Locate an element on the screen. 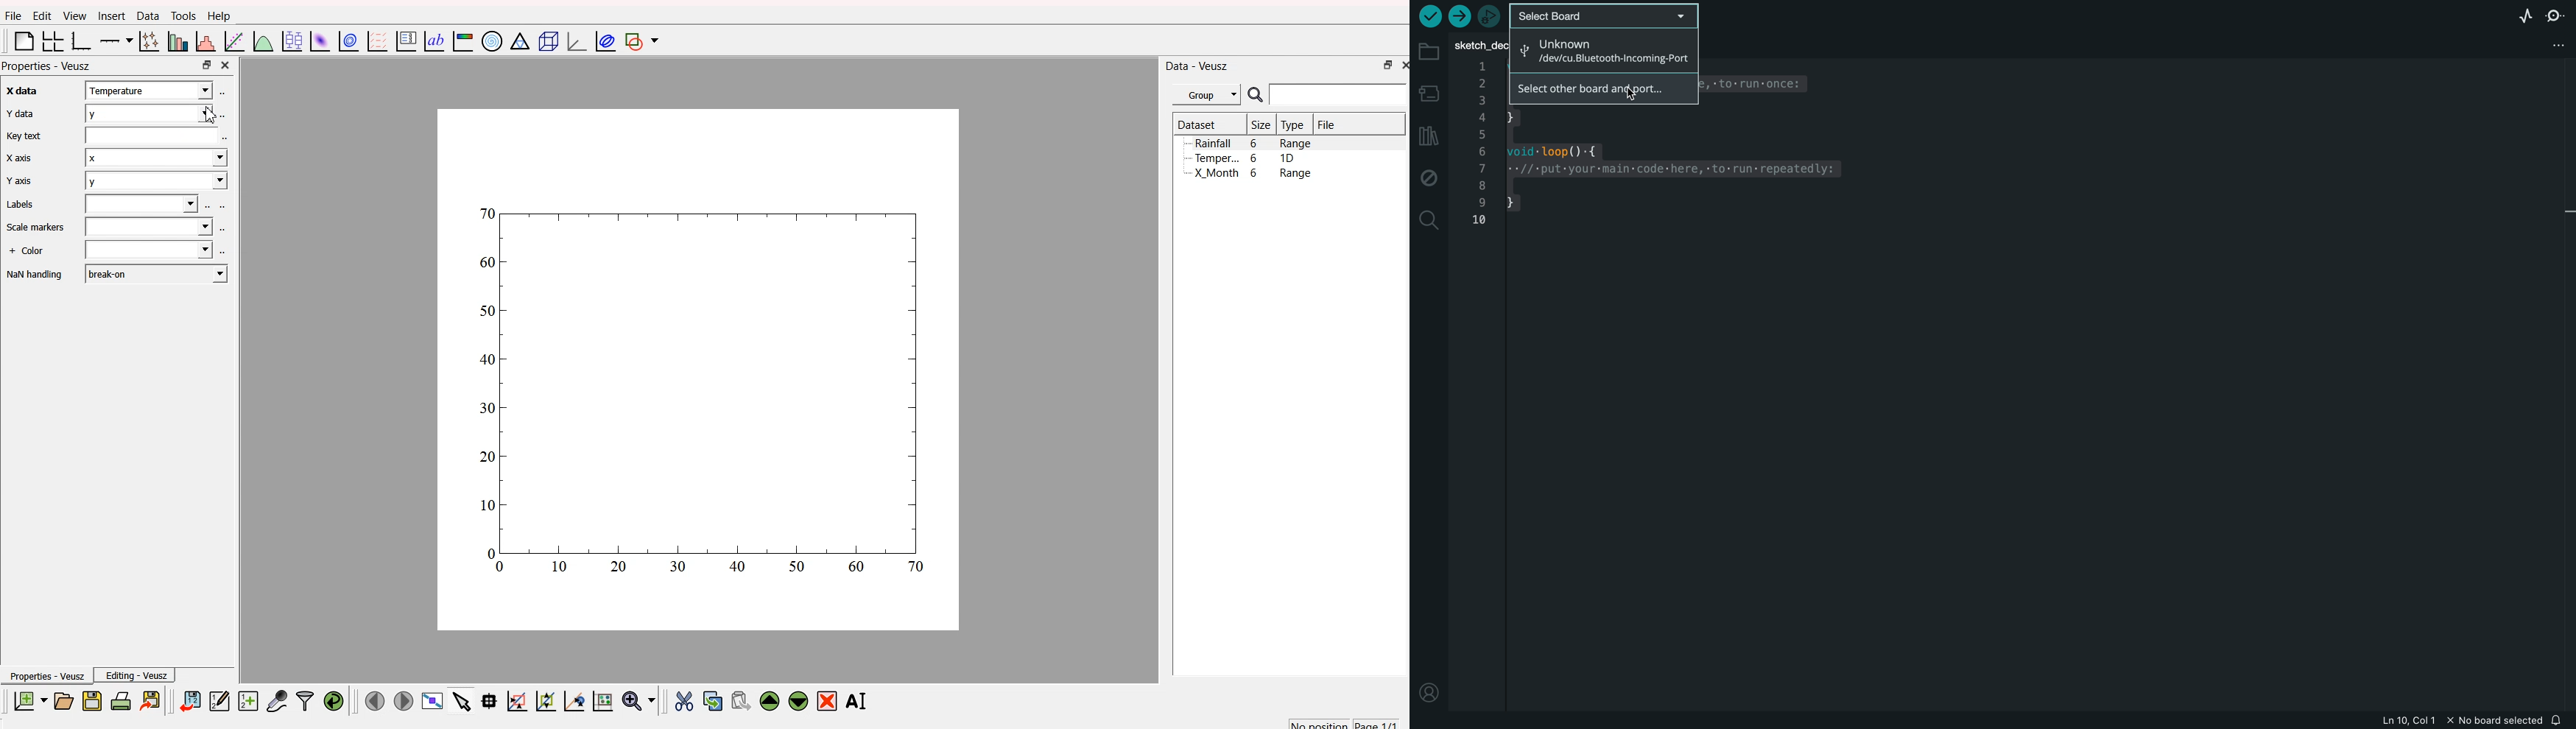 The width and height of the screenshot is (2576, 756). zoom out graph axes is located at coordinates (573, 701).